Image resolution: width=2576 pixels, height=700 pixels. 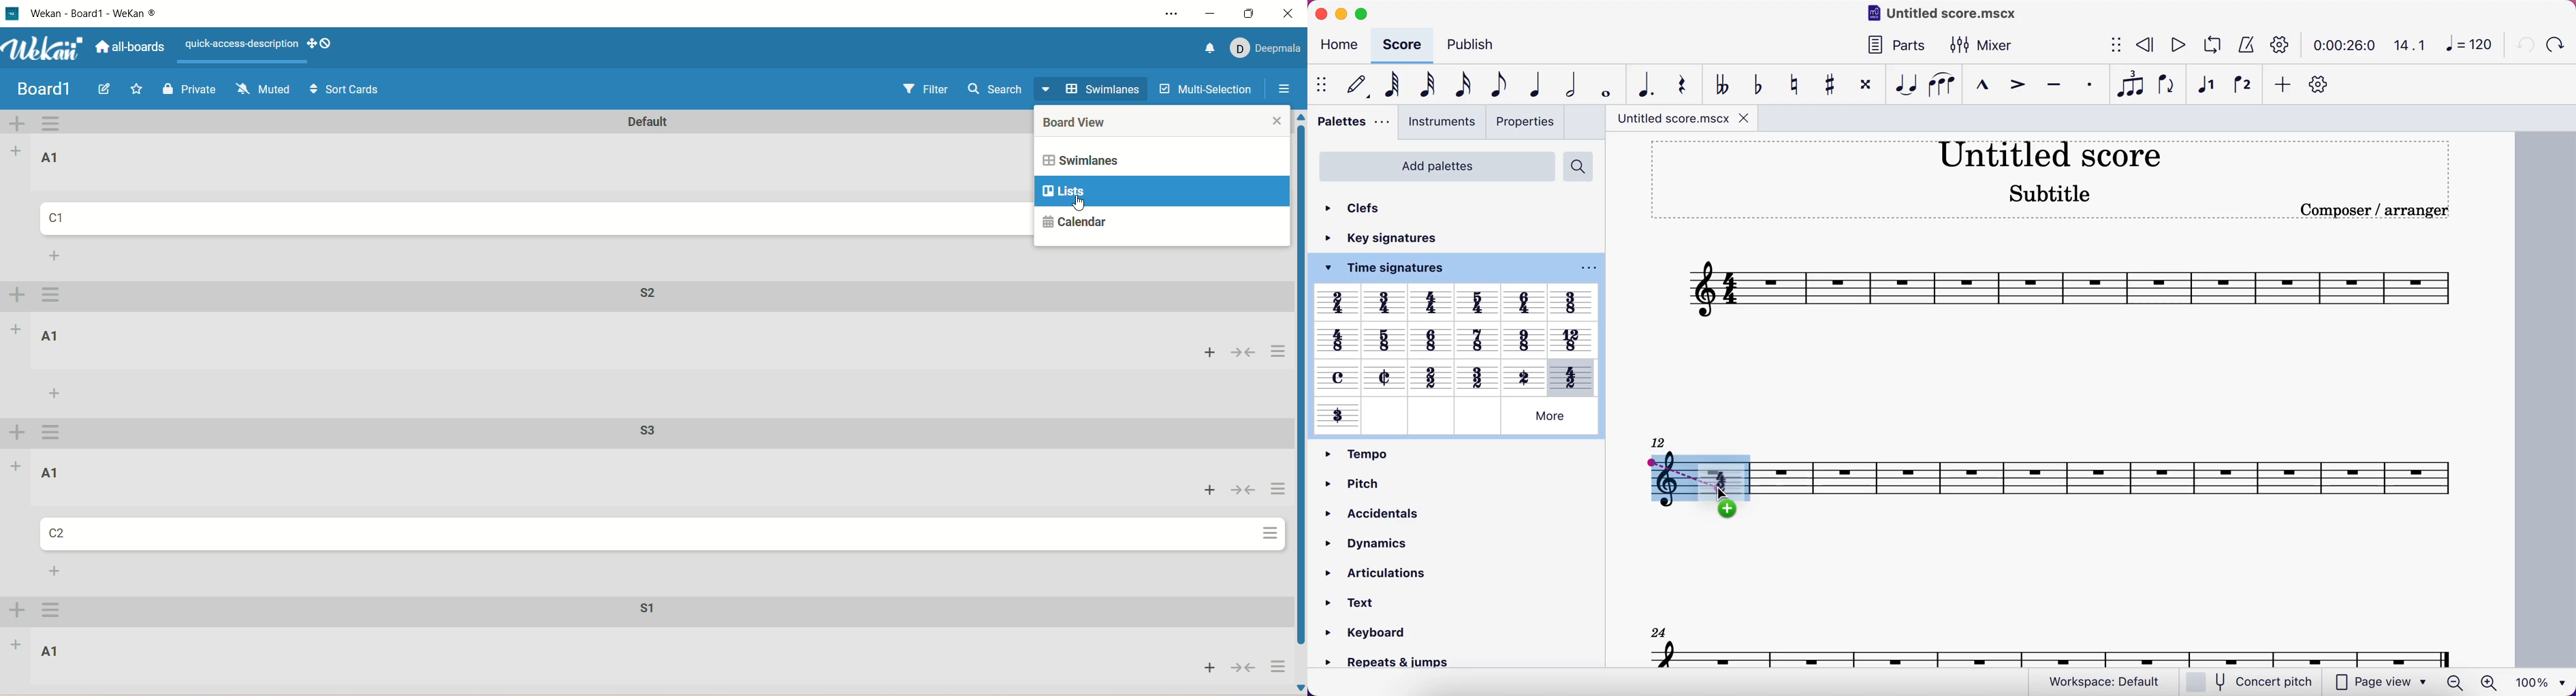 What do you see at coordinates (2322, 84) in the screenshot?
I see `customize toolbar` at bounding box center [2322, 84].